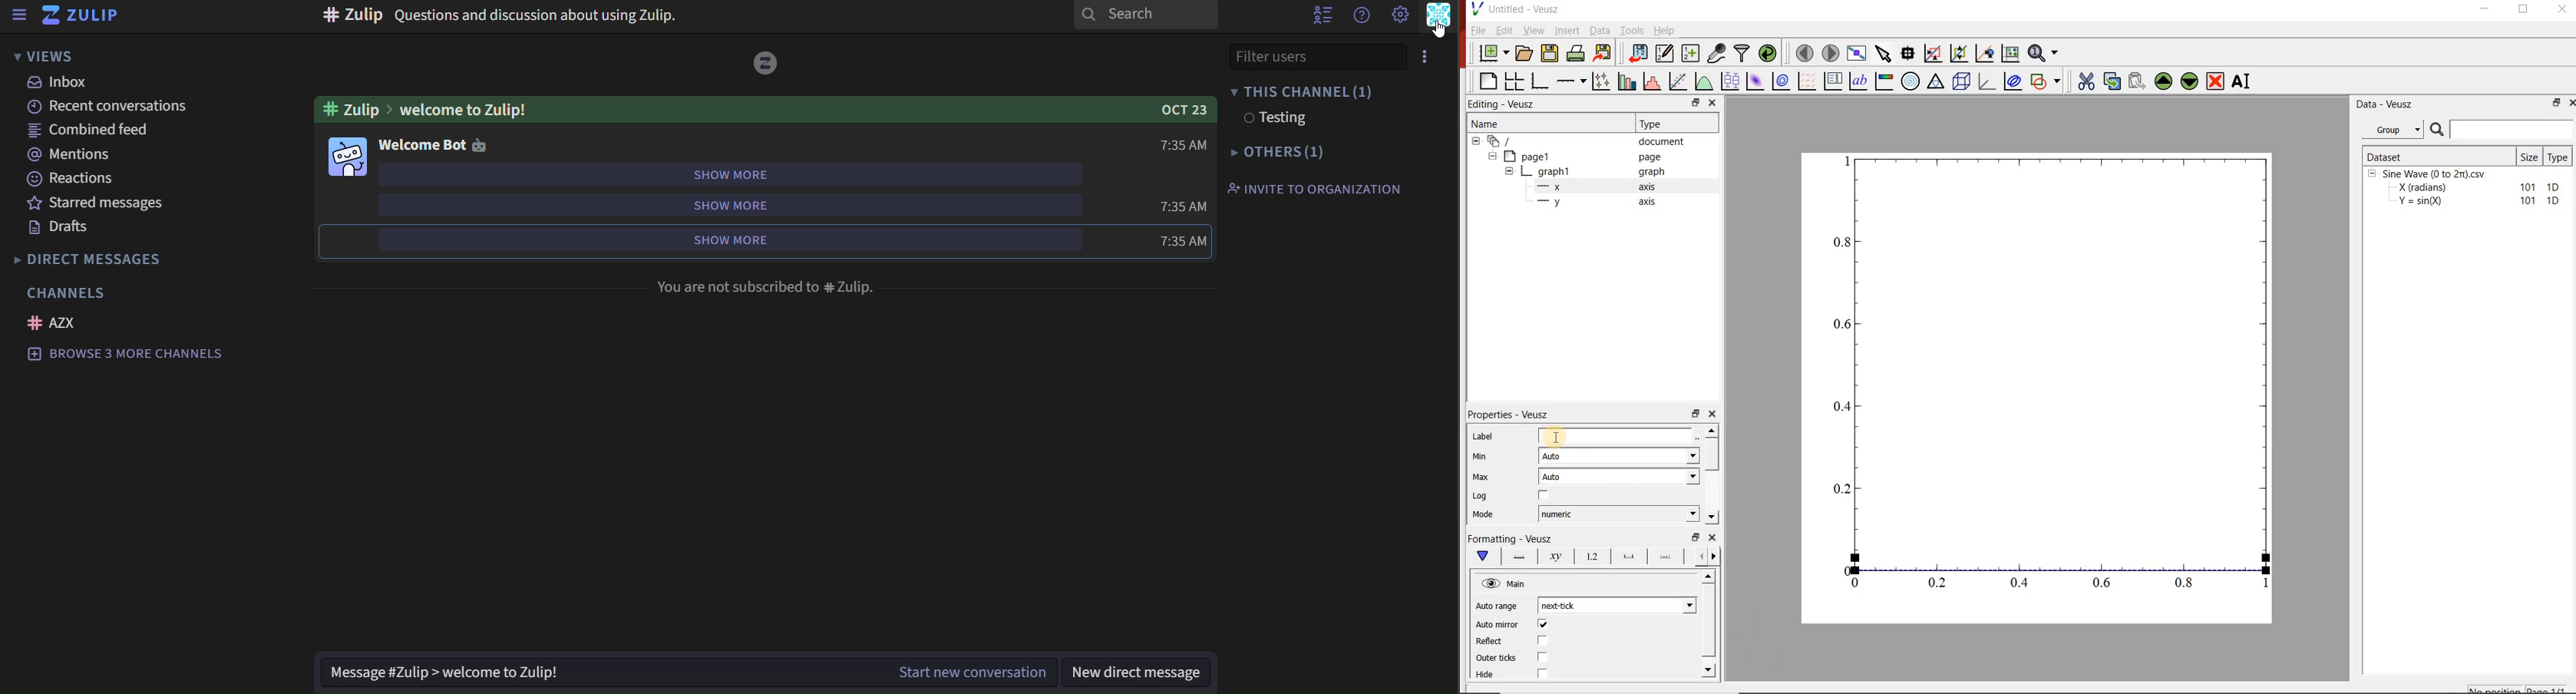  I want to click on show more, so click(736, 175).